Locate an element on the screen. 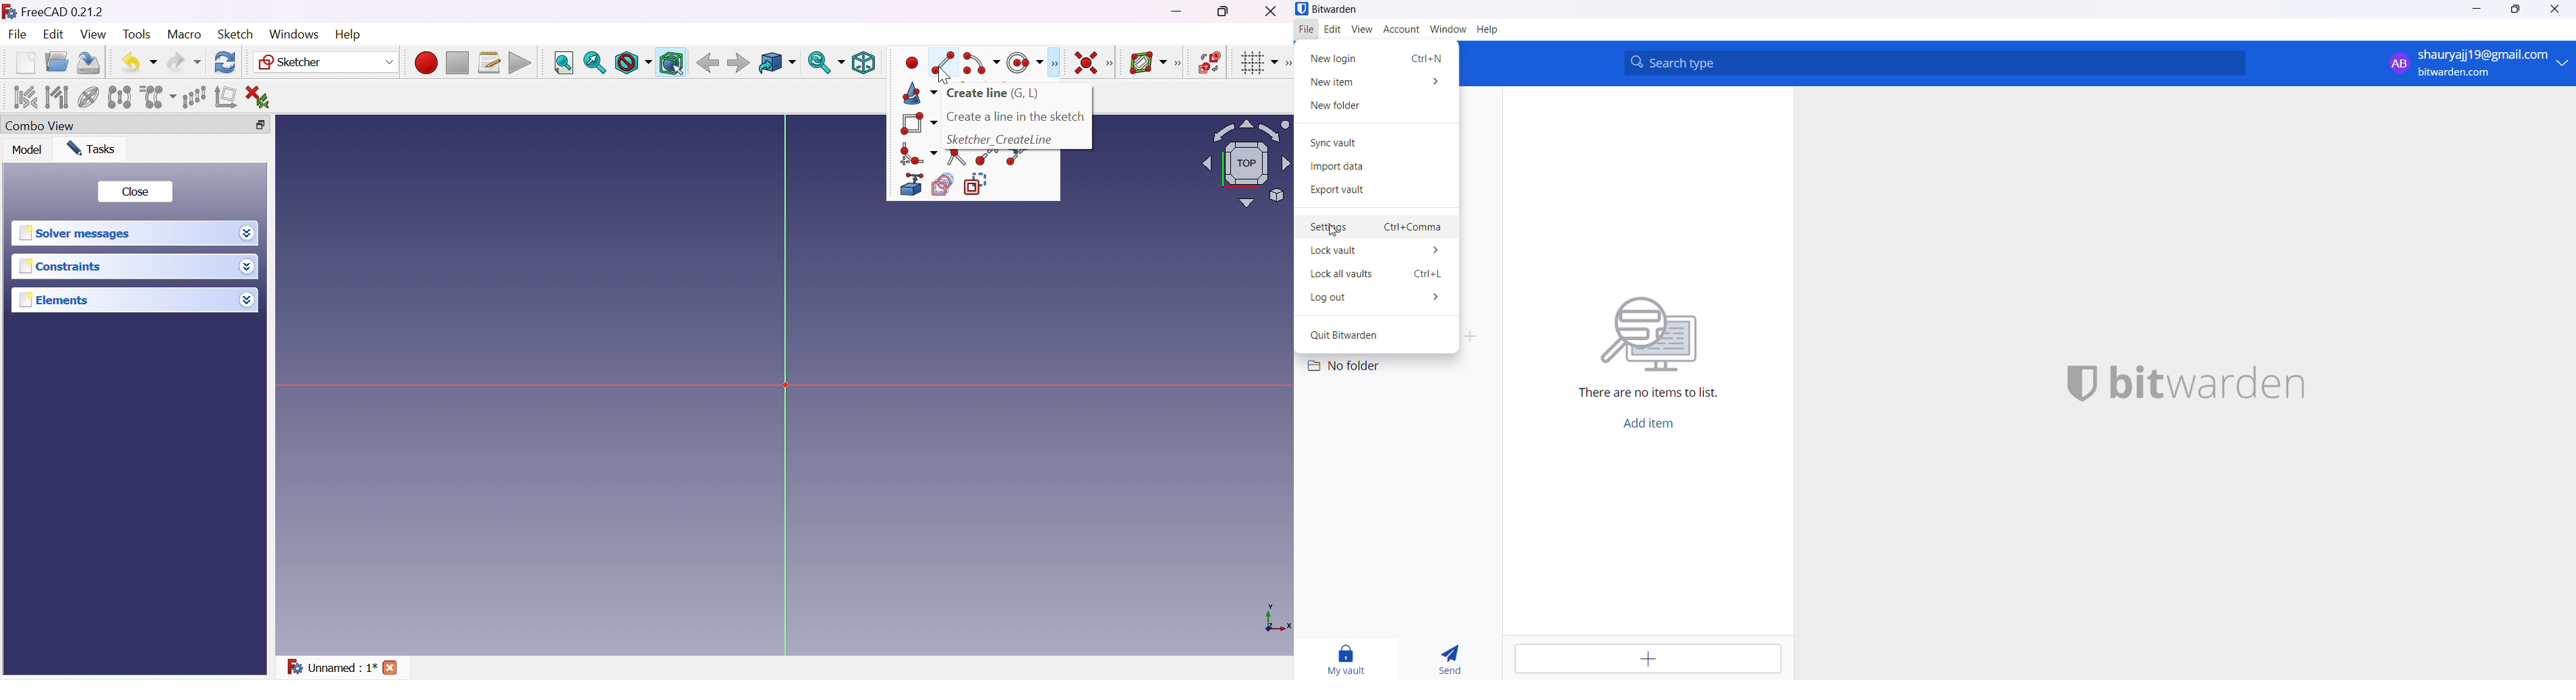 Image resolution: width=2576 pixels, height=700 pixels. New is located at coordinates (25, 65).